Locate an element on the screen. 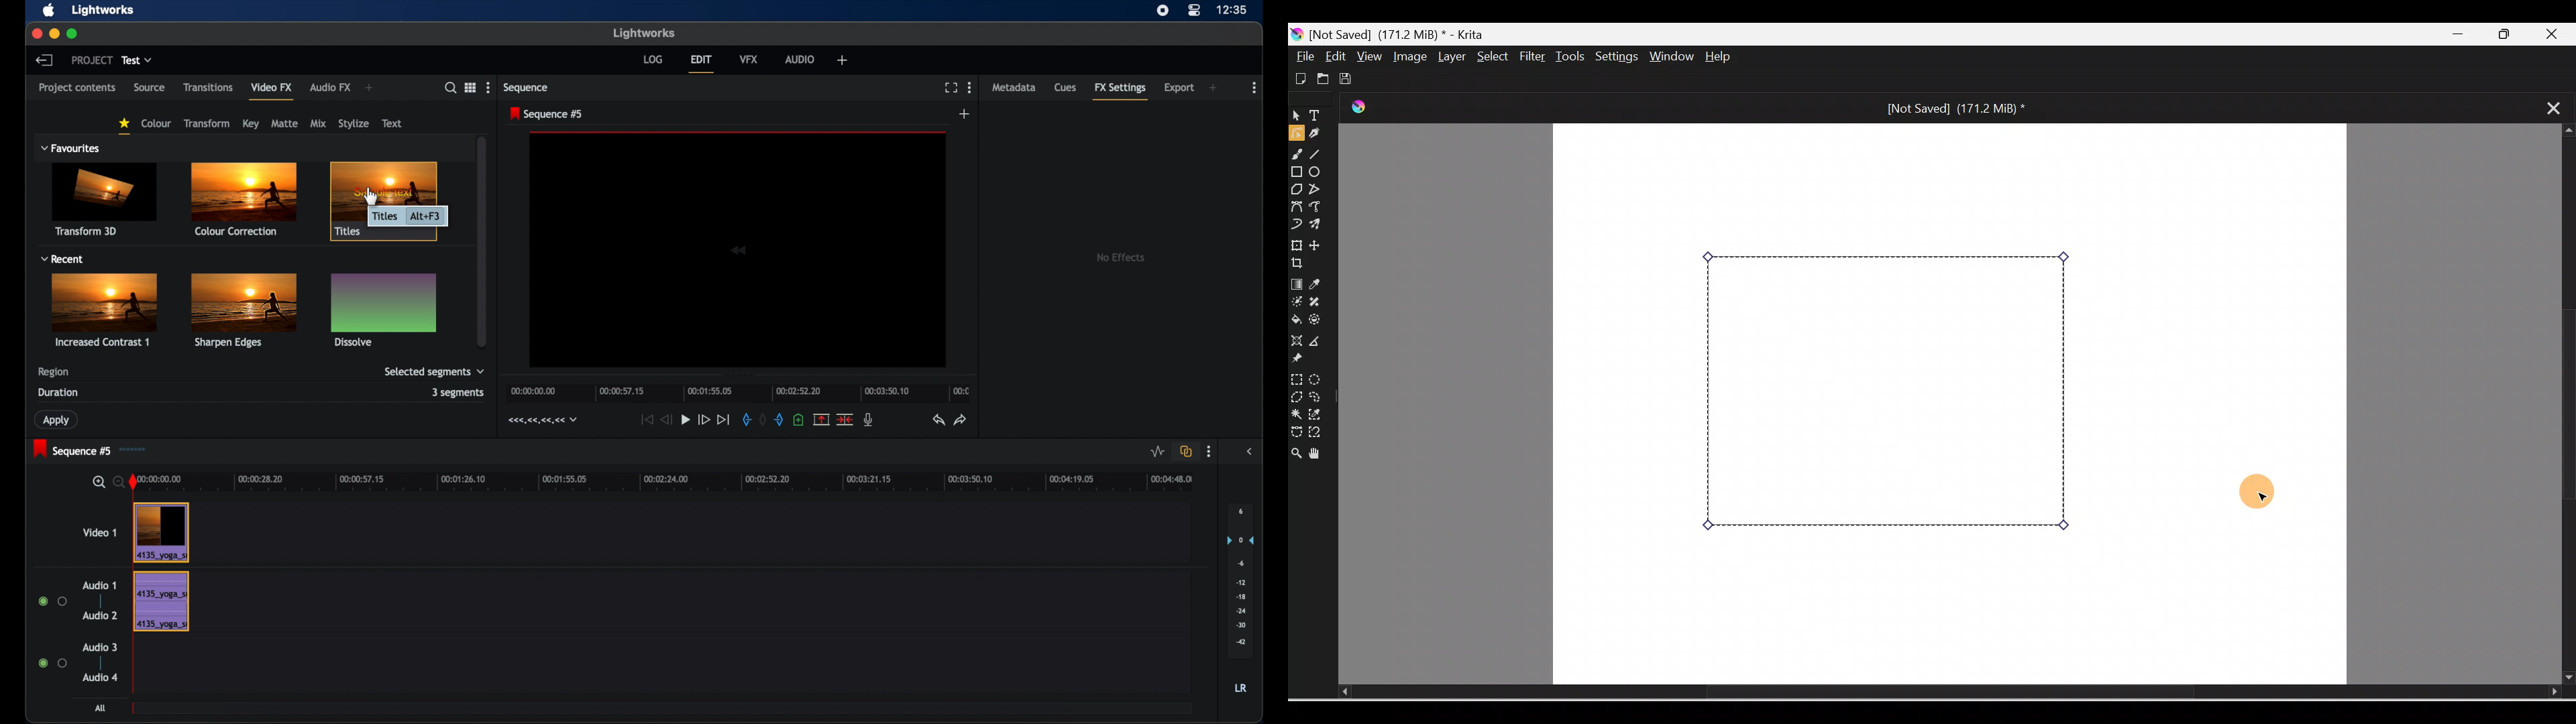 This screenshot has width=2576, height=728. duration is located at coordinates (59, 392).